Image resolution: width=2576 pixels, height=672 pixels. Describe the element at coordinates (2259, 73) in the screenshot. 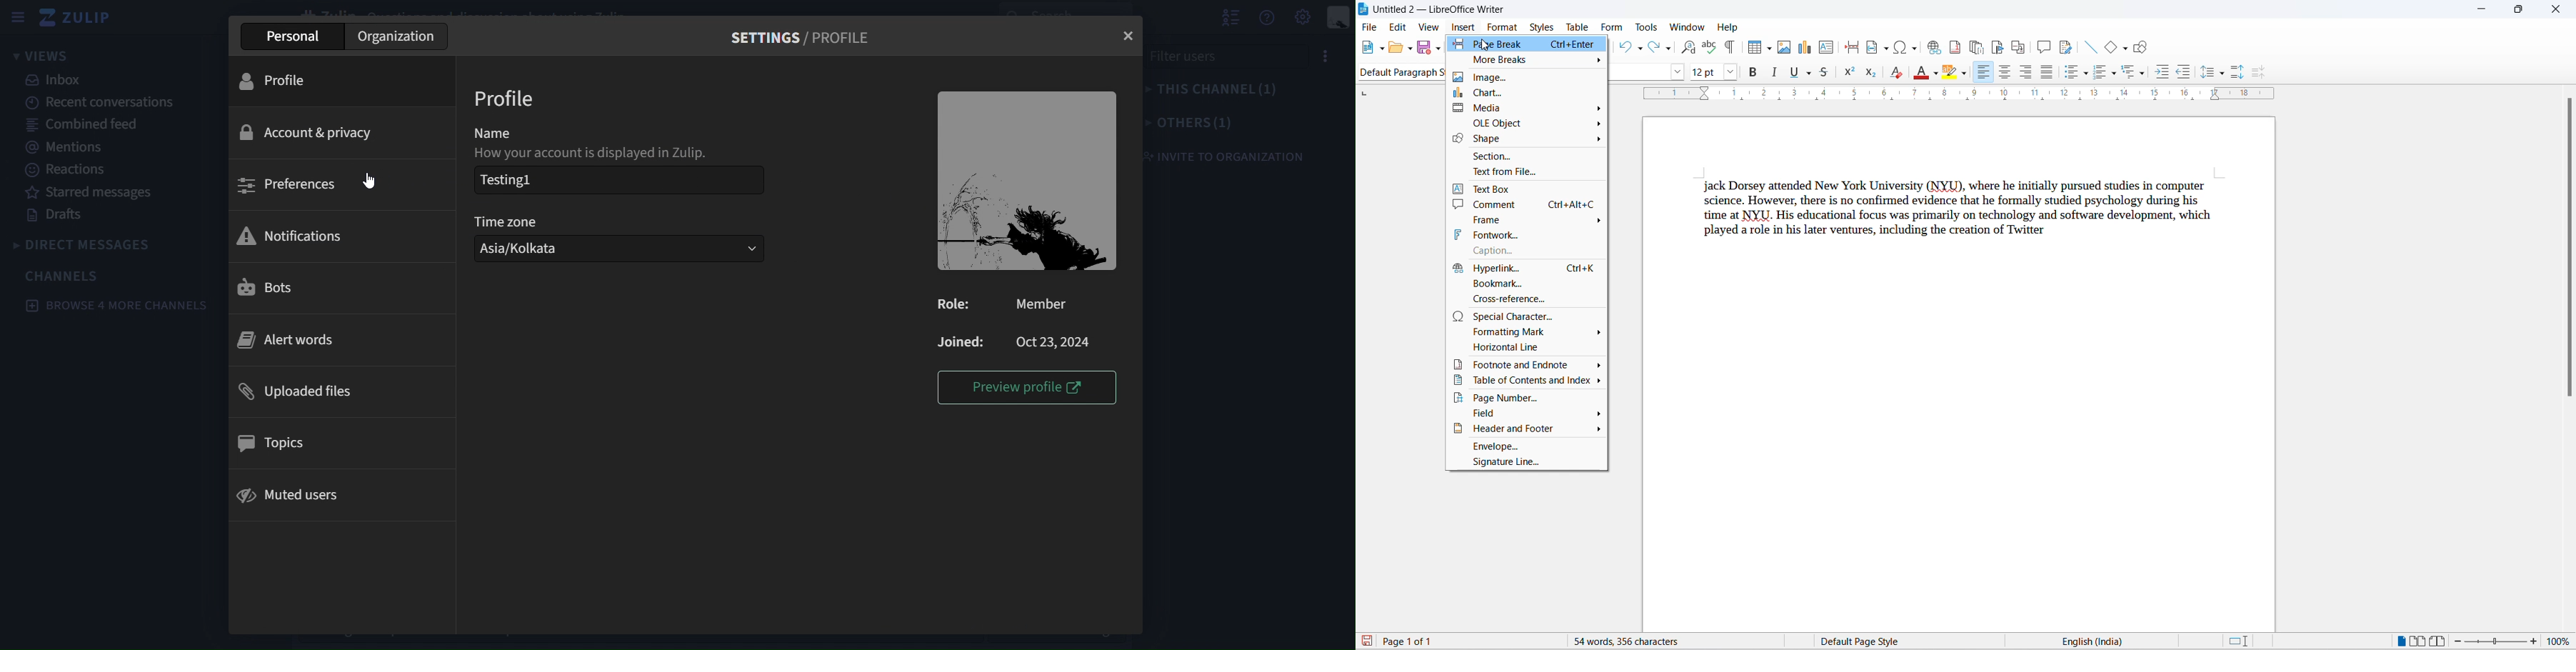

I see `decrease paragraph spacing` at that location.